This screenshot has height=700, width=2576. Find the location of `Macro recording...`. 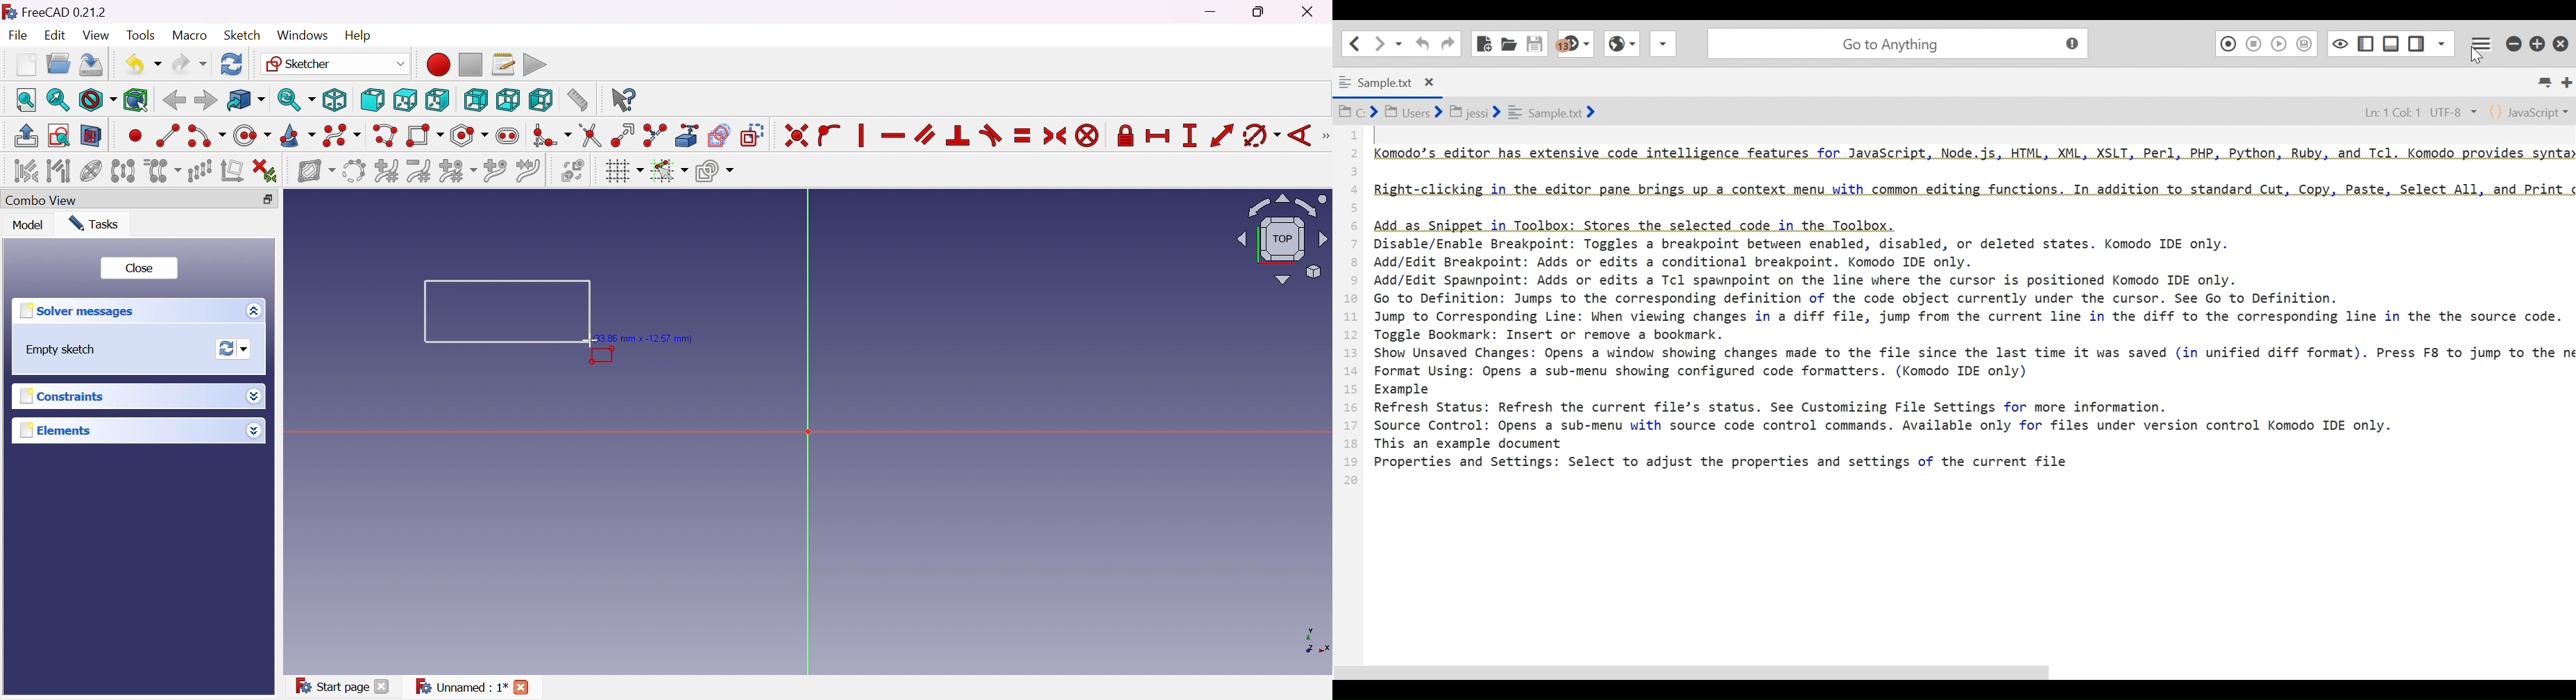

Macro recording... is located at coordinates (437, 64).